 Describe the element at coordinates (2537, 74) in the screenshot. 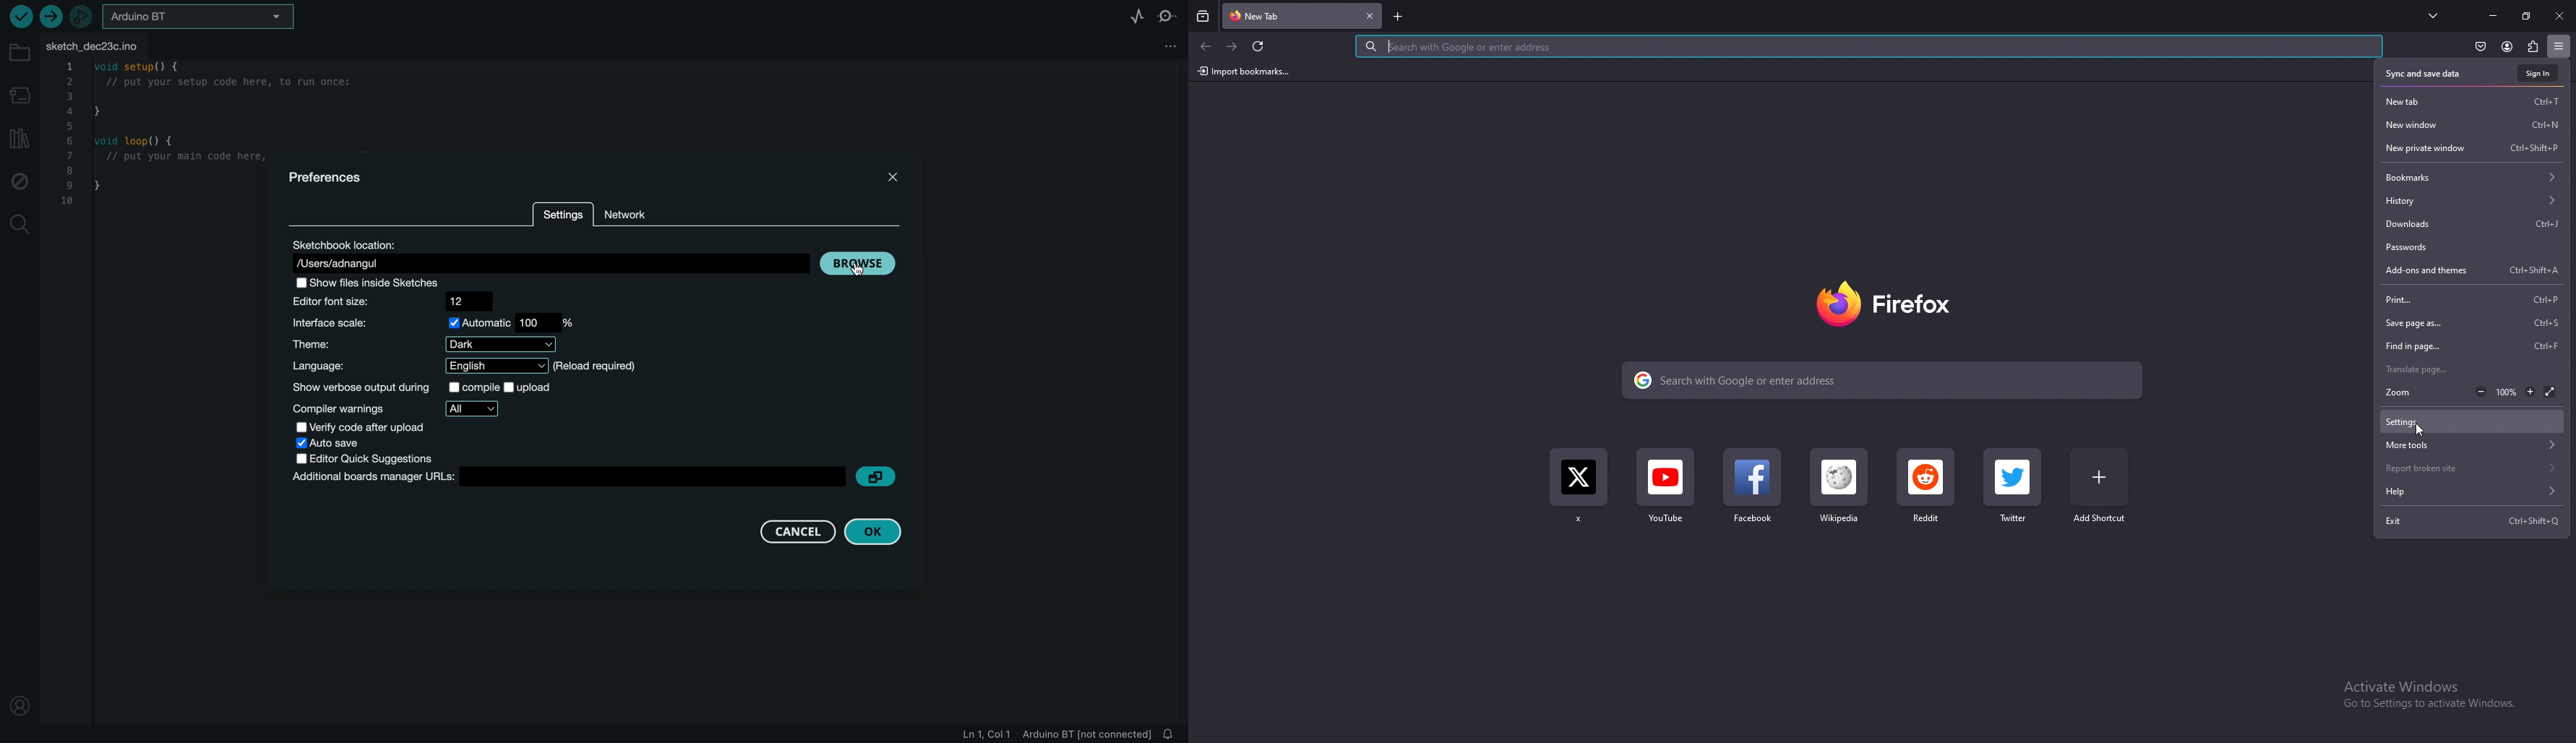

I see `sign in` at that location.